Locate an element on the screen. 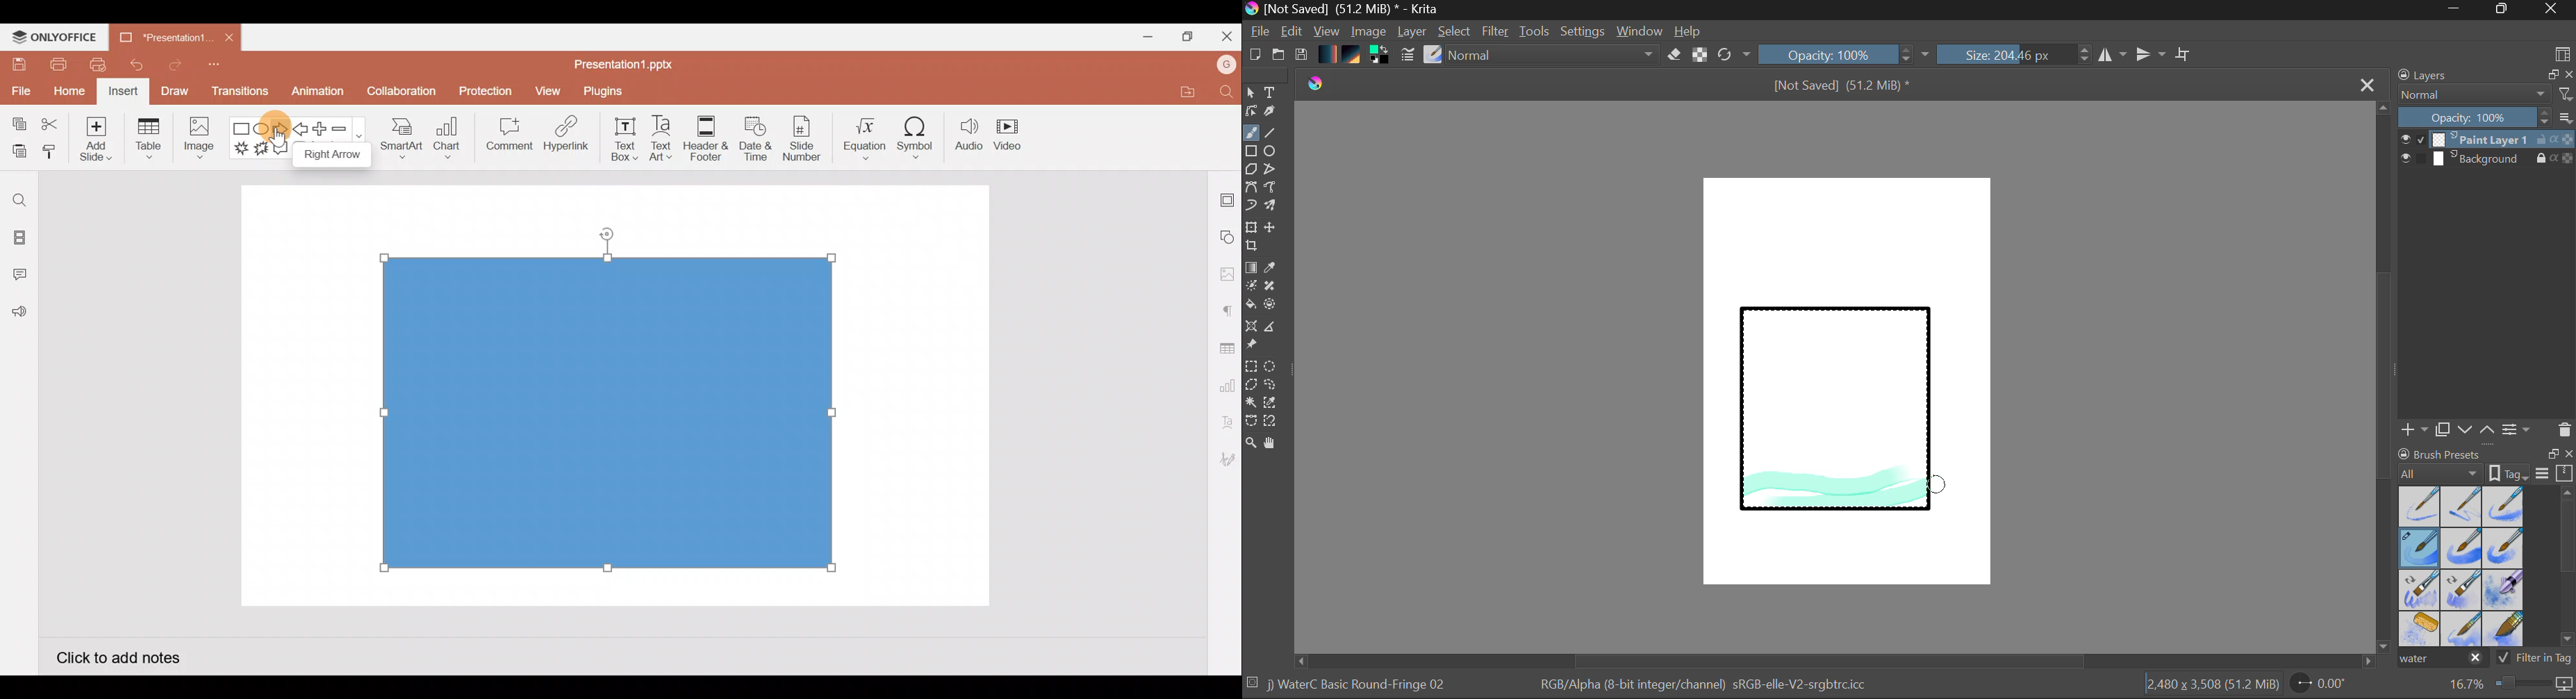  Move Layer Up is located at coordinates (2488, 429).